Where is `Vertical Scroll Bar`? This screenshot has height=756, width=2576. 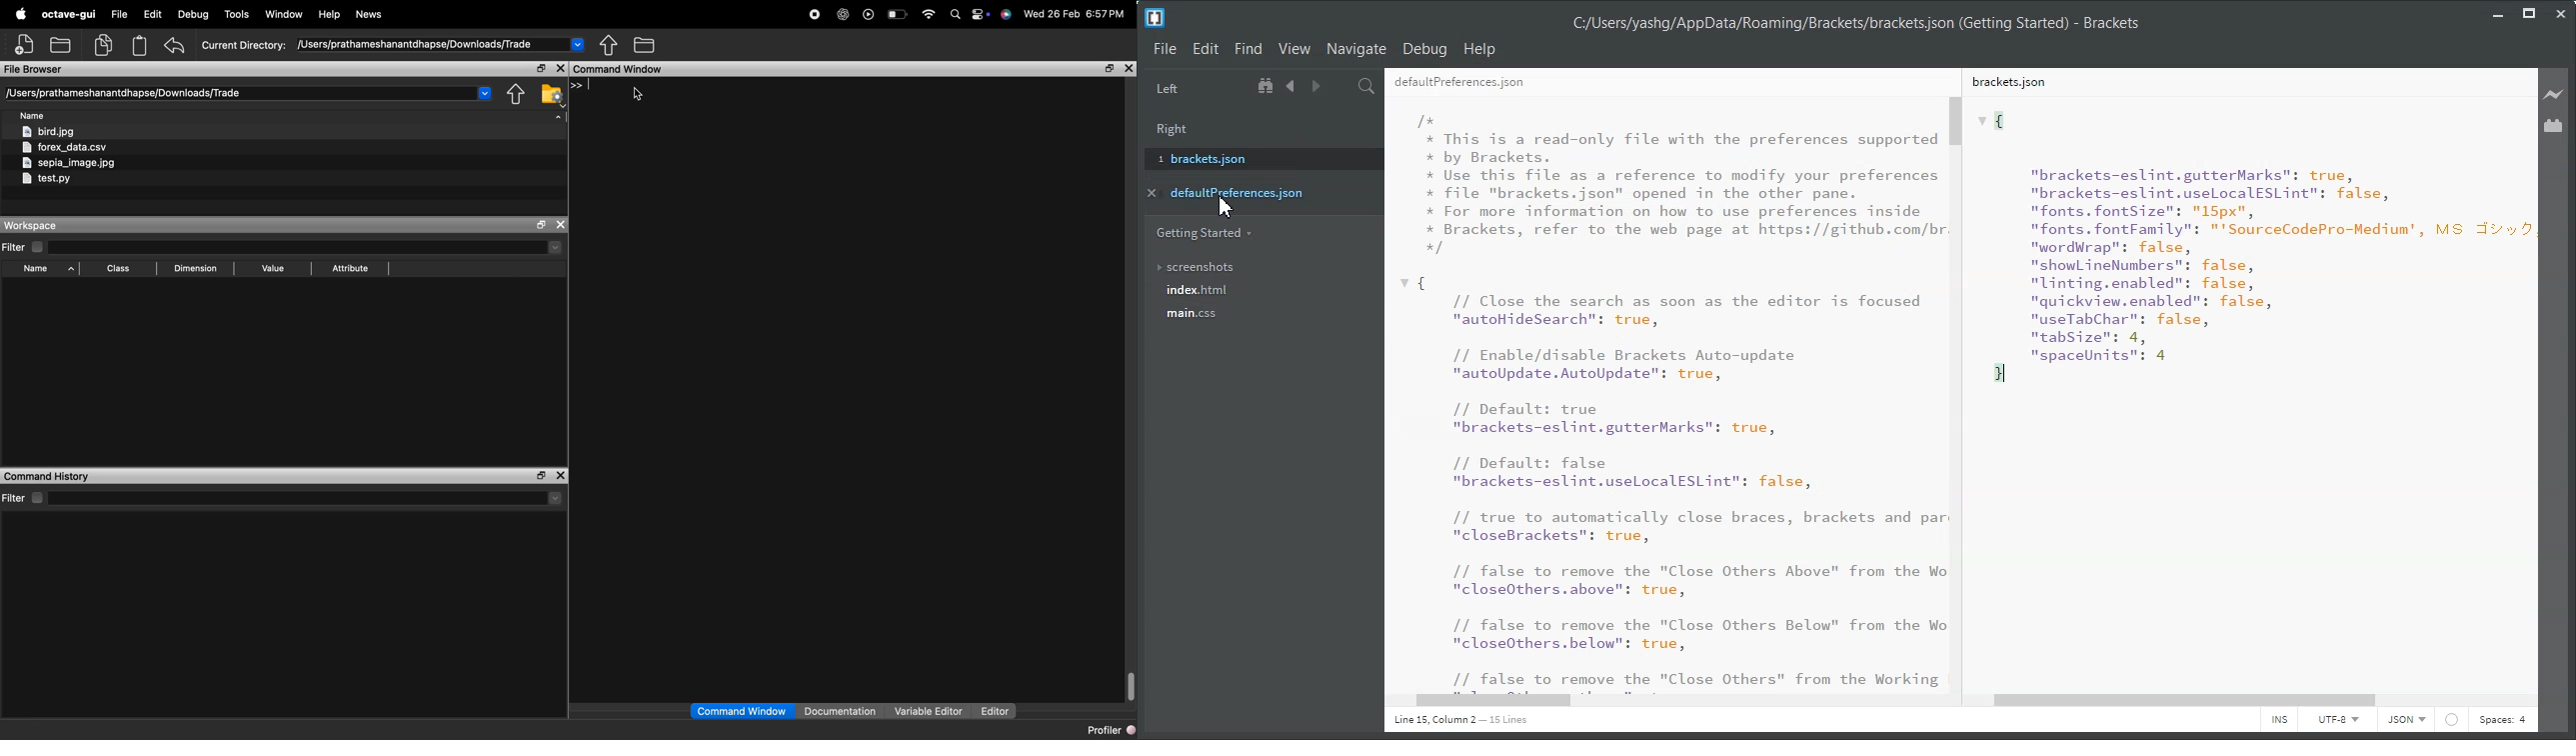
Vertical Scroll Bar is located at coordinates (1957, 392).